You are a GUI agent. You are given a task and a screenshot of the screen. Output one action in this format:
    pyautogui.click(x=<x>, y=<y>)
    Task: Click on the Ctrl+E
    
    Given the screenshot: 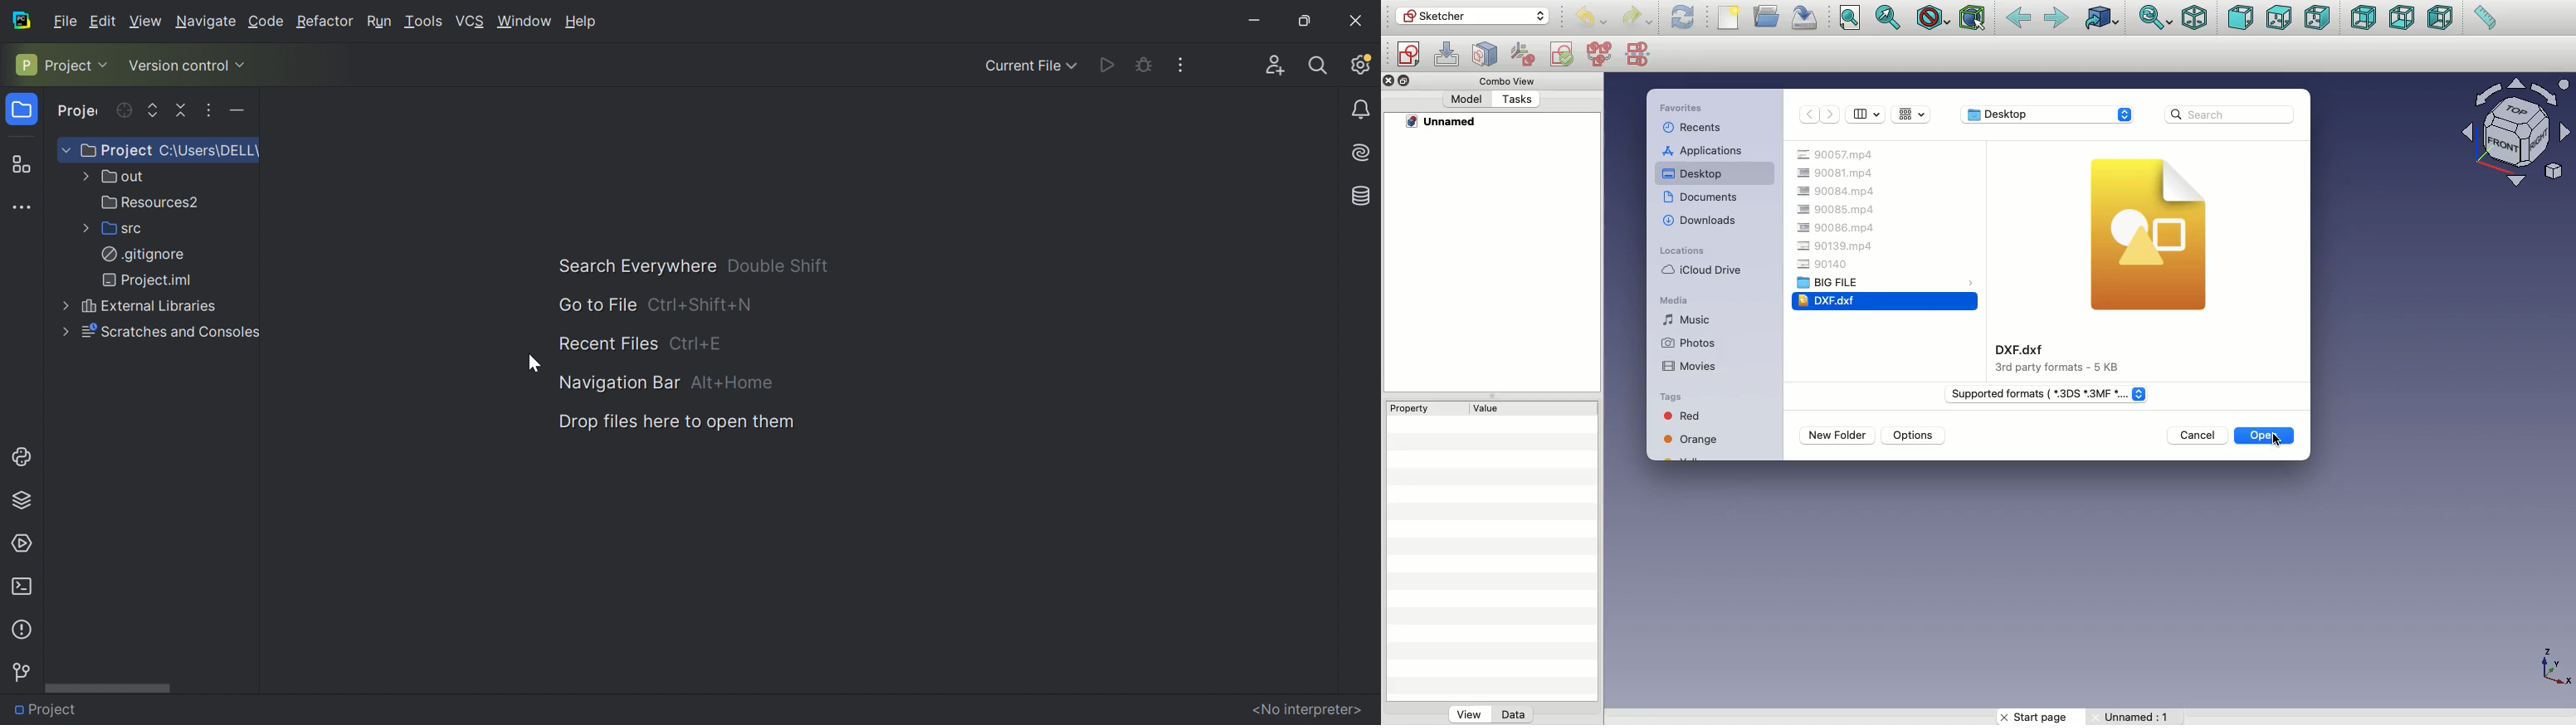 What is the action you would take?
    pyautogui.click(x=698, y=344)
    